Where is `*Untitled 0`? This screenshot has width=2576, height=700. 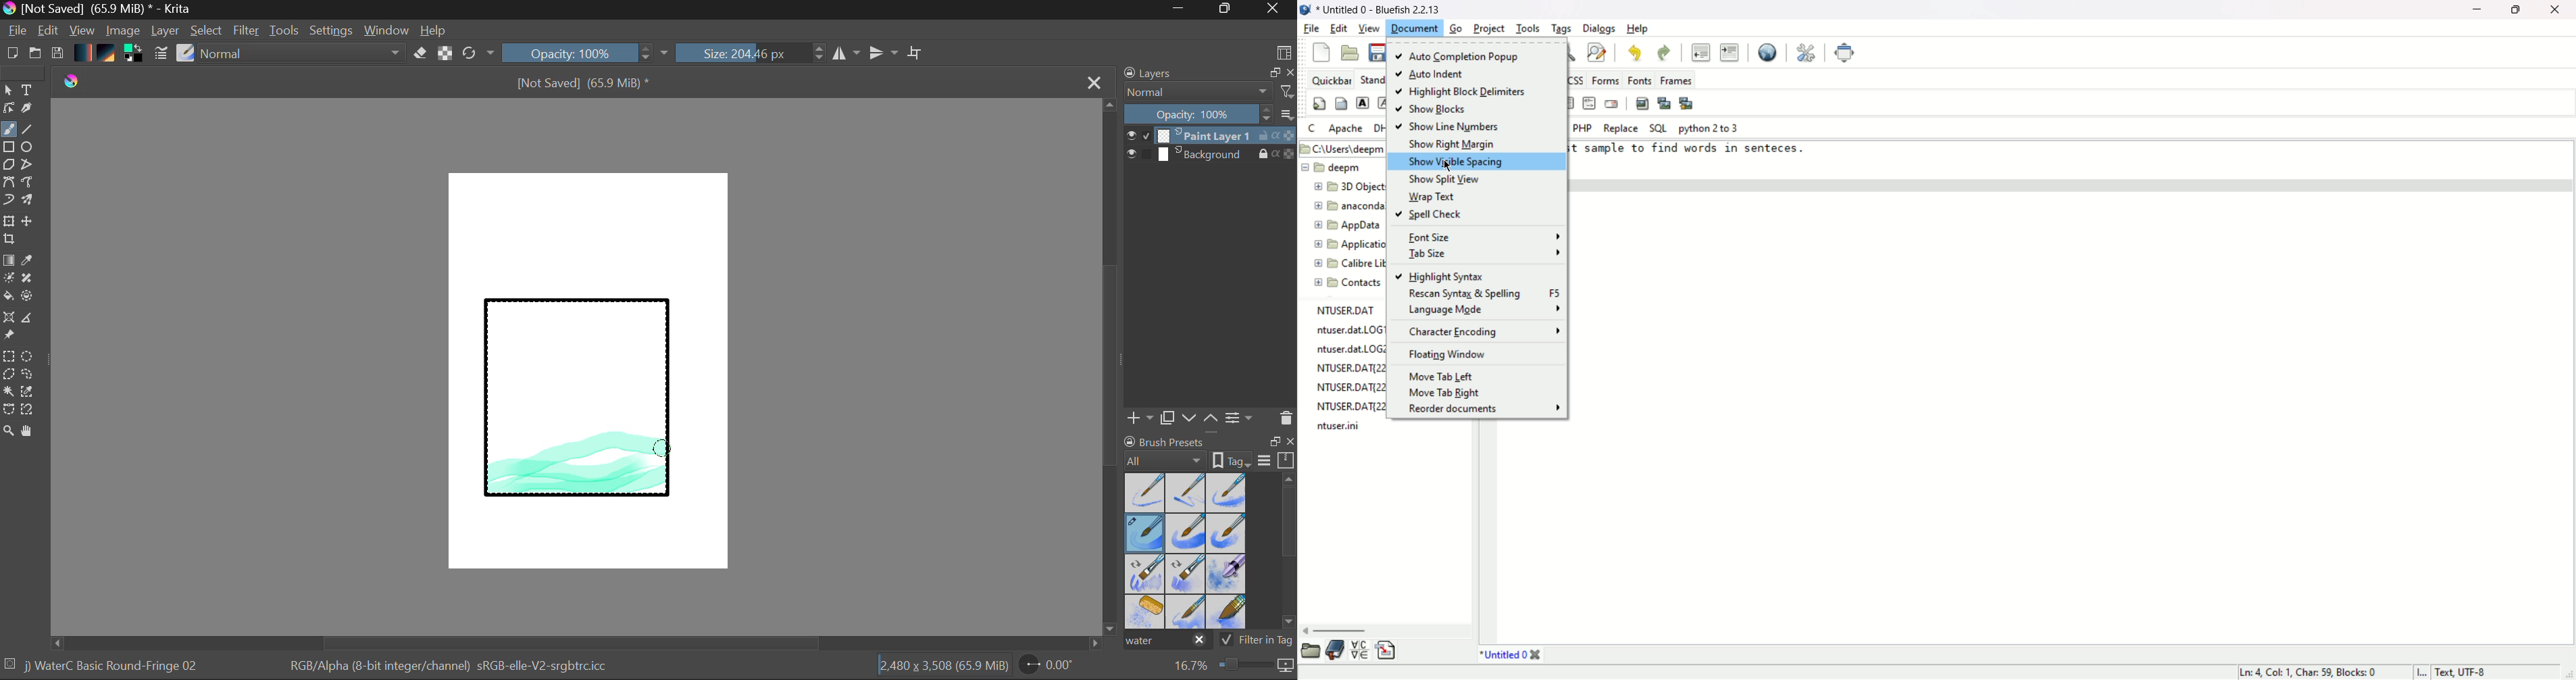 *Untitled 0 is located at coordinates (1504, 655).